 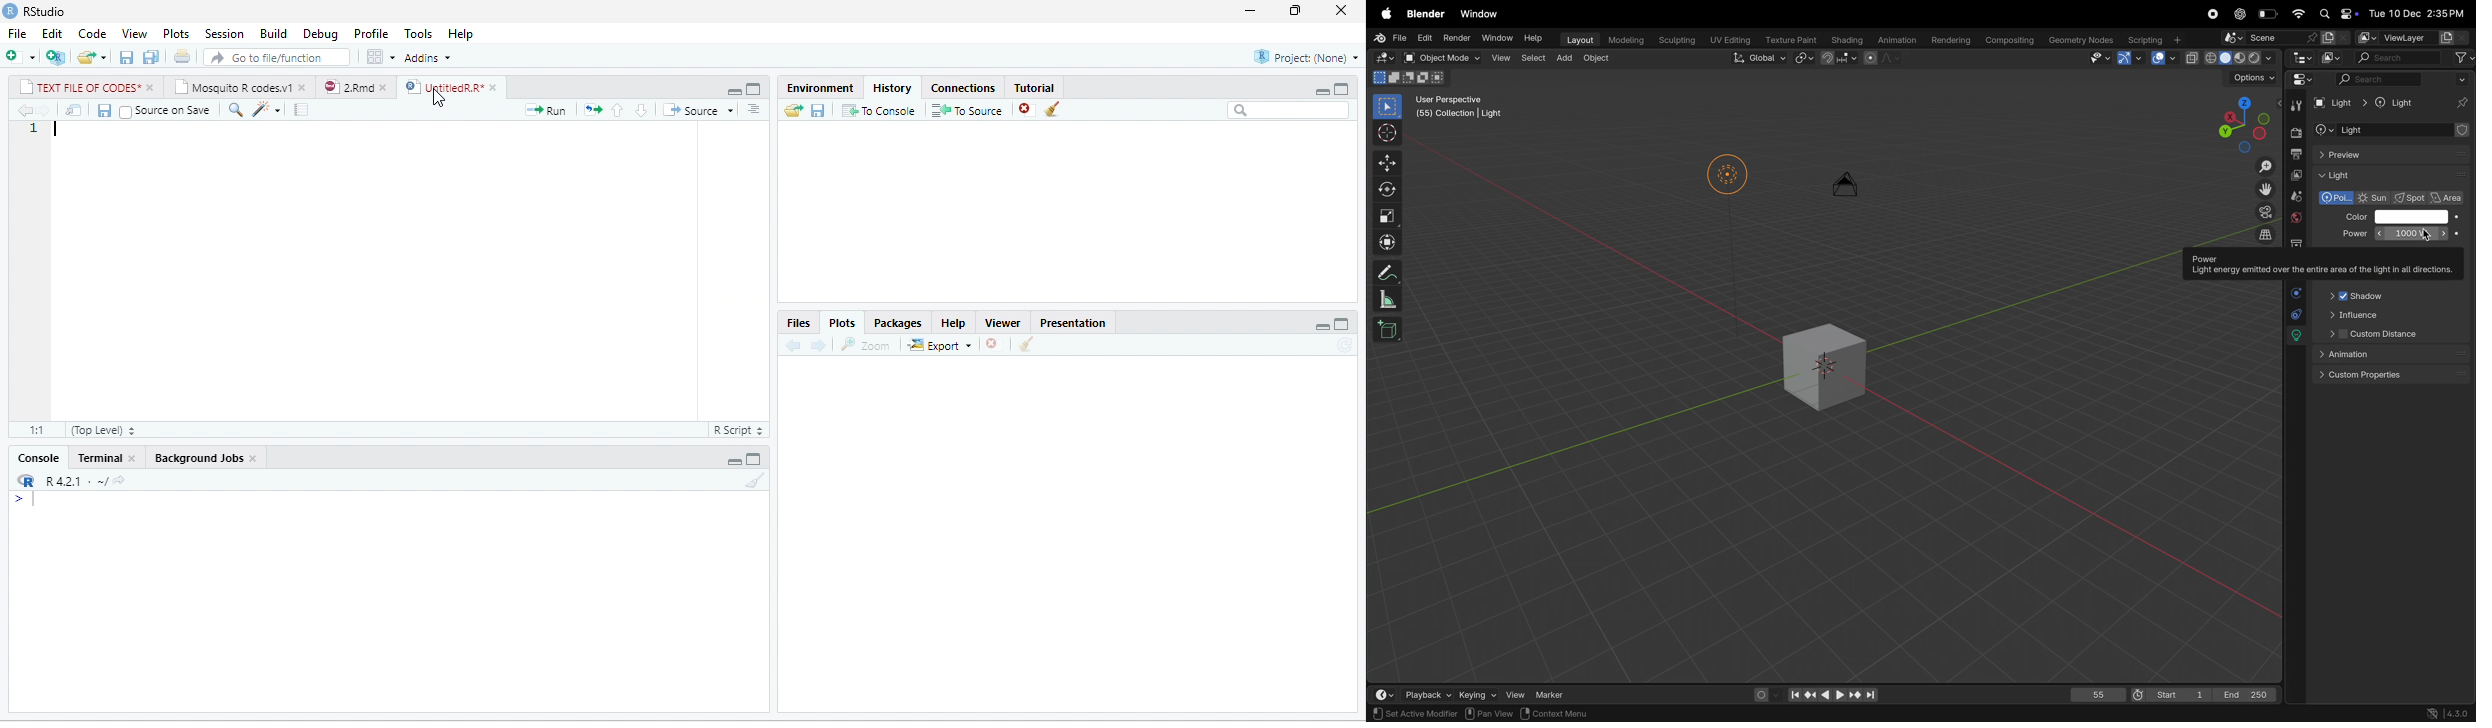 I want to click on Edit, so click(x=52, y=33).